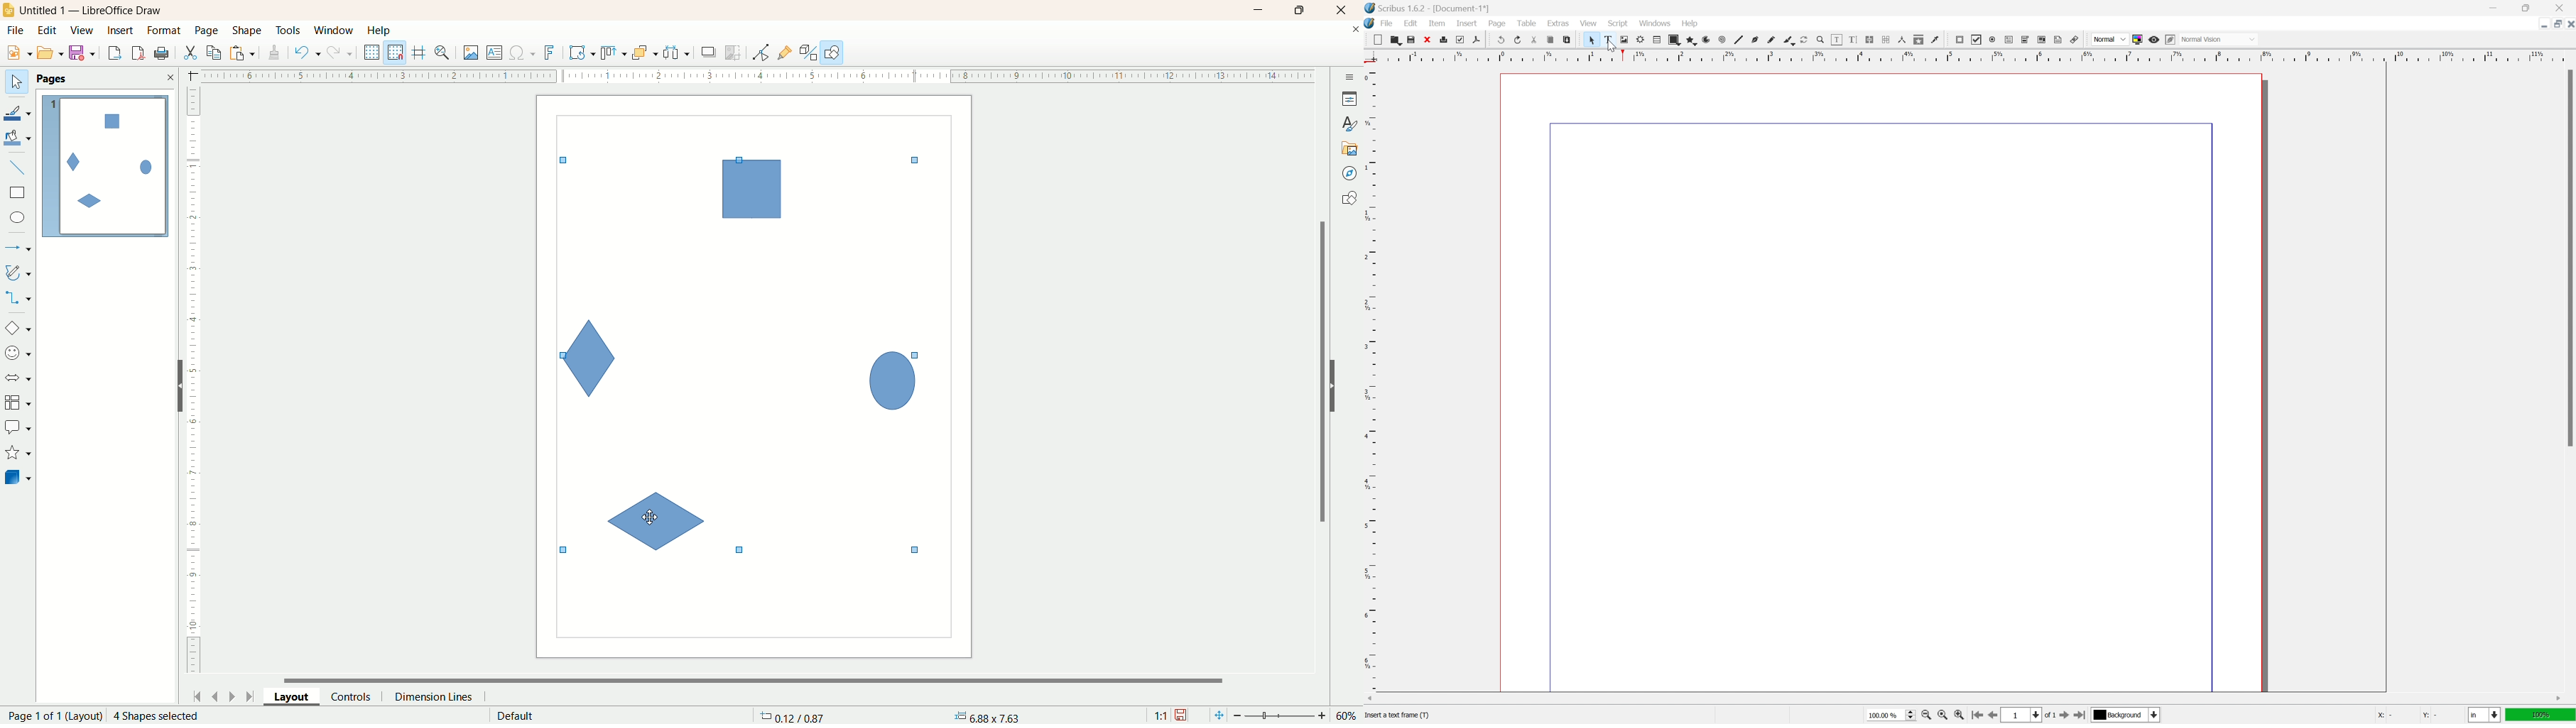 This screenshot has height=728, width=2576. Describe the element at coordinates (1567, 40) in the screenshot. I see `paste` at that location.